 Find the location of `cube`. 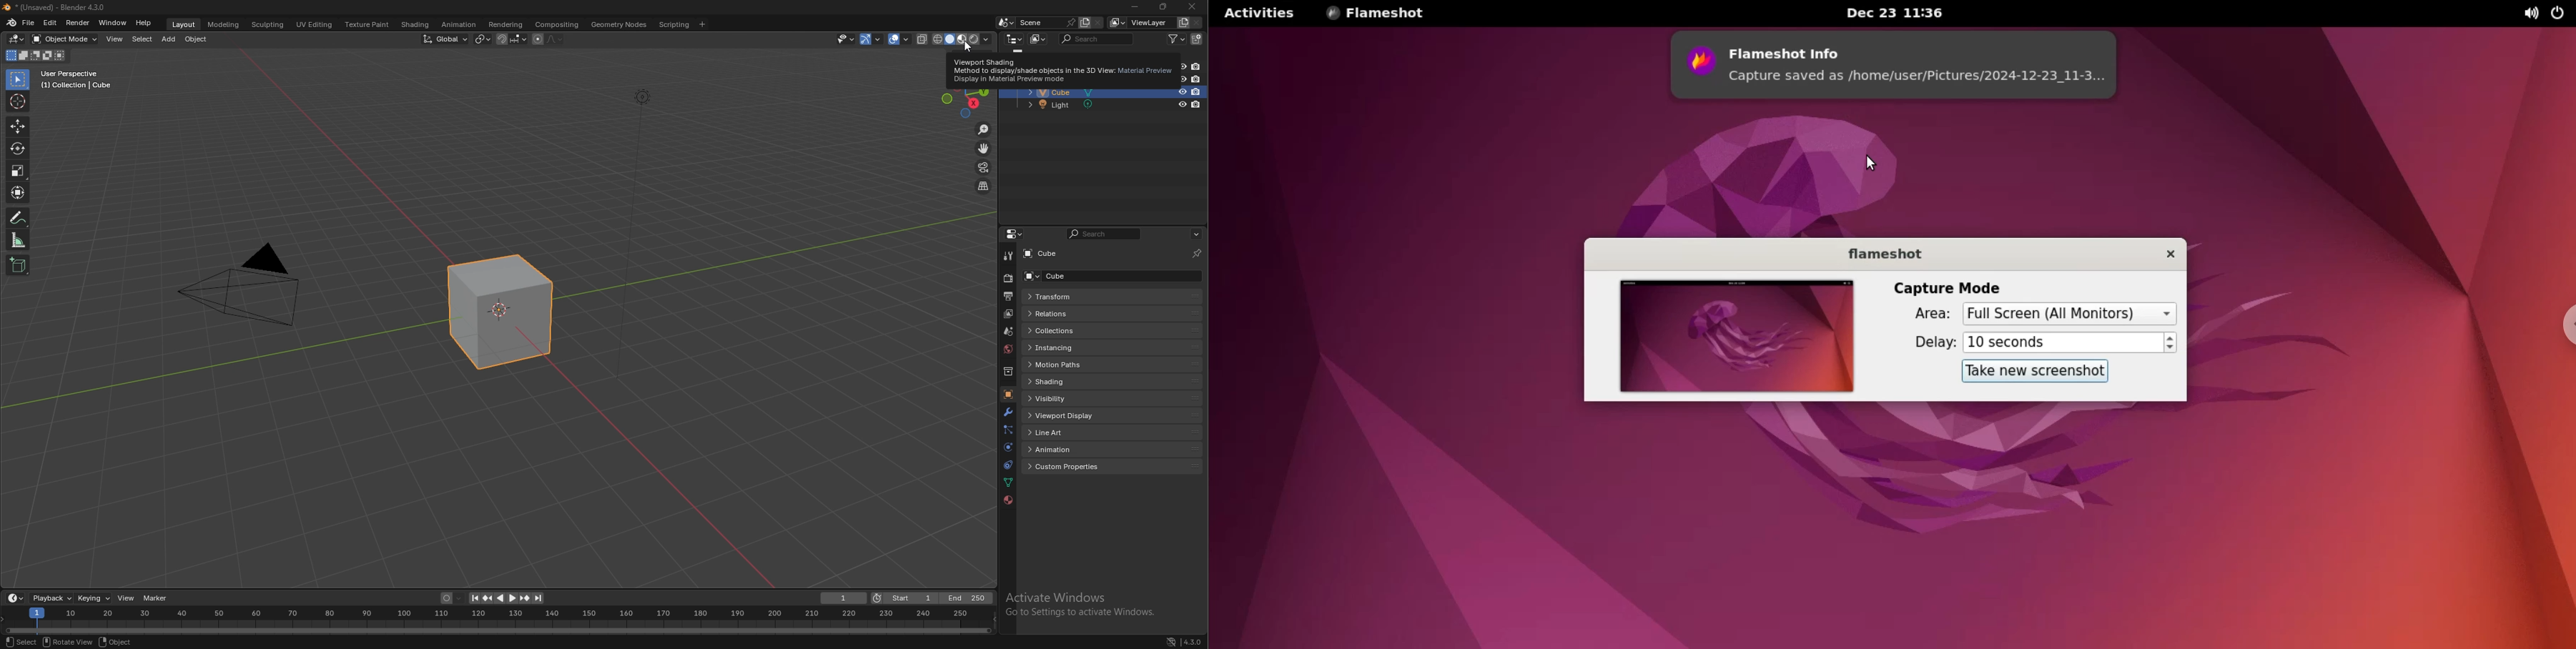

cube is located at coordinates (1052, 252).